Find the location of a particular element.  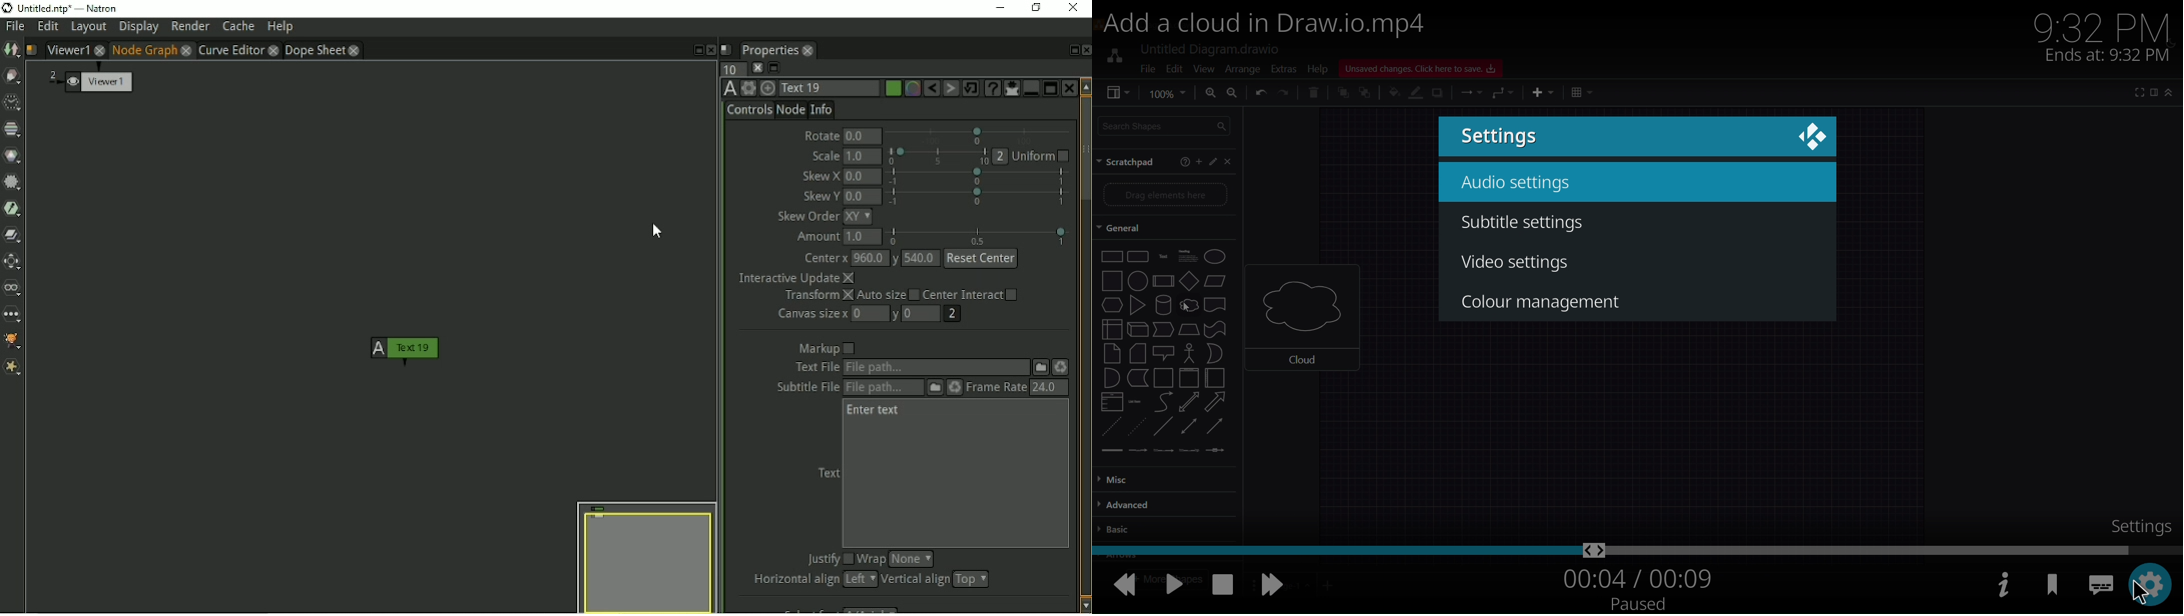

TextOFX version 6.13 is located at coordinates (727, 89).